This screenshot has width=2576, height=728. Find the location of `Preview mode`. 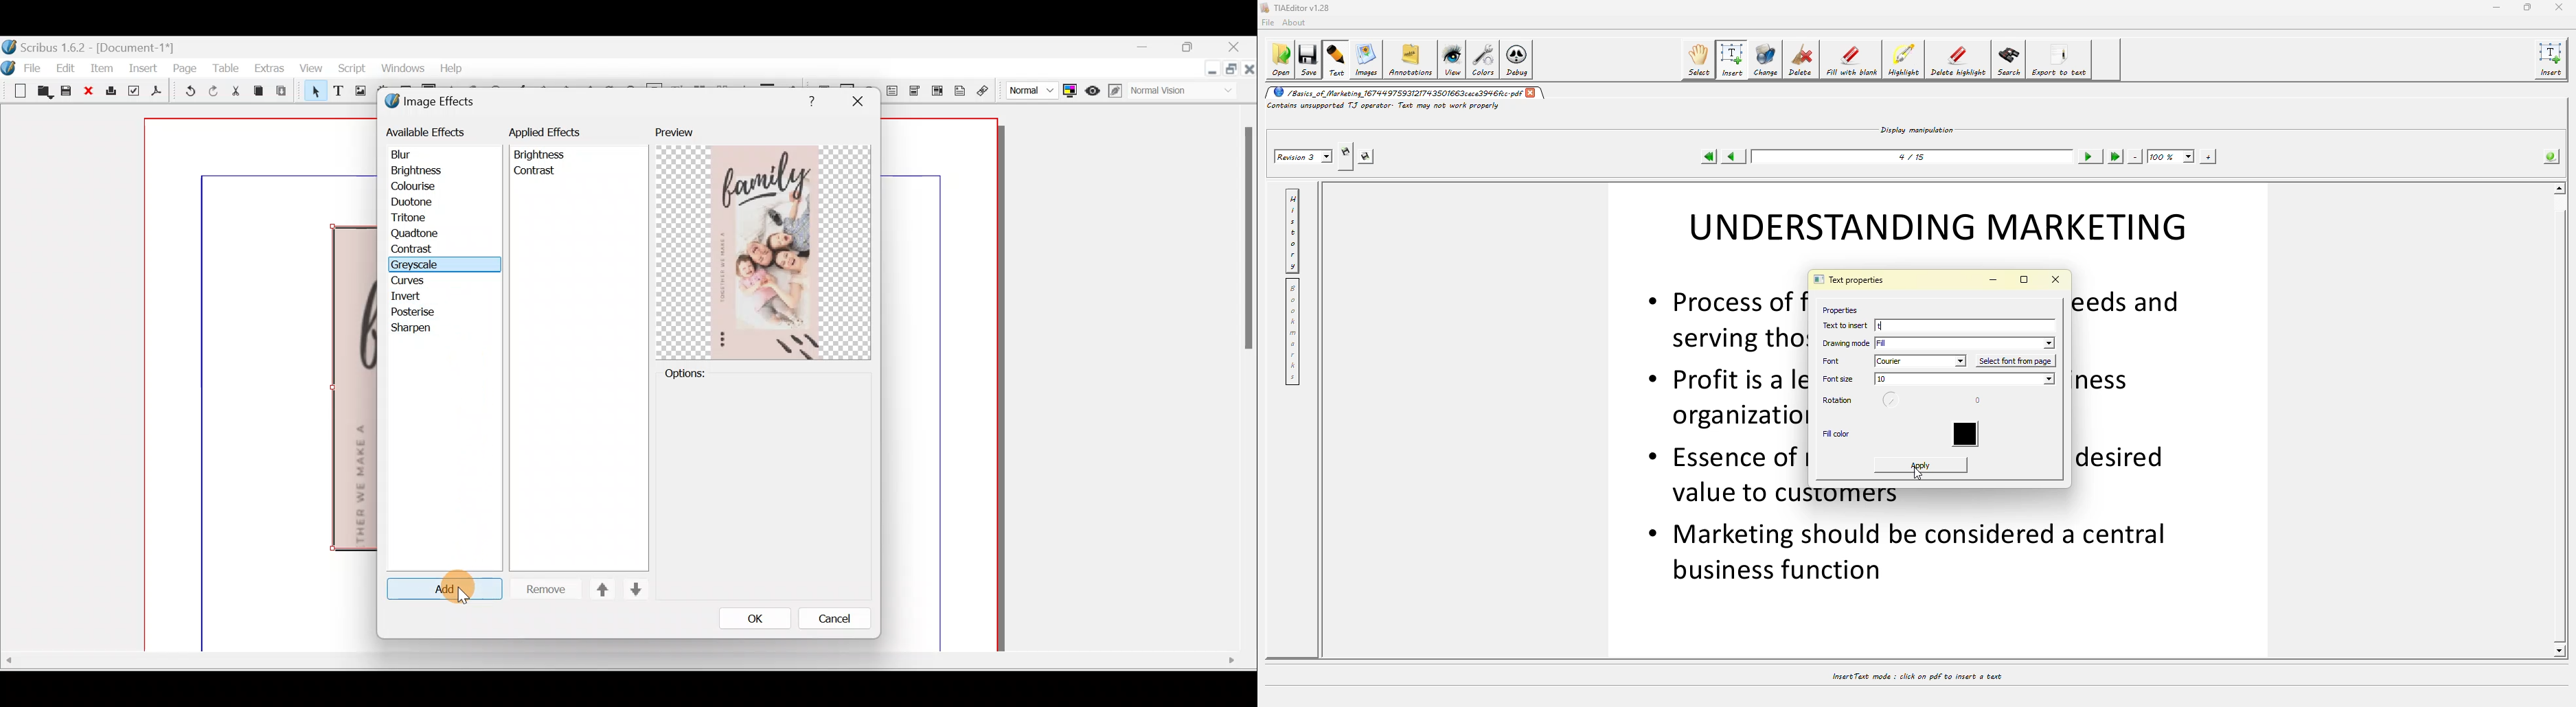

Preview mode is located at coordinates (1090, 88).